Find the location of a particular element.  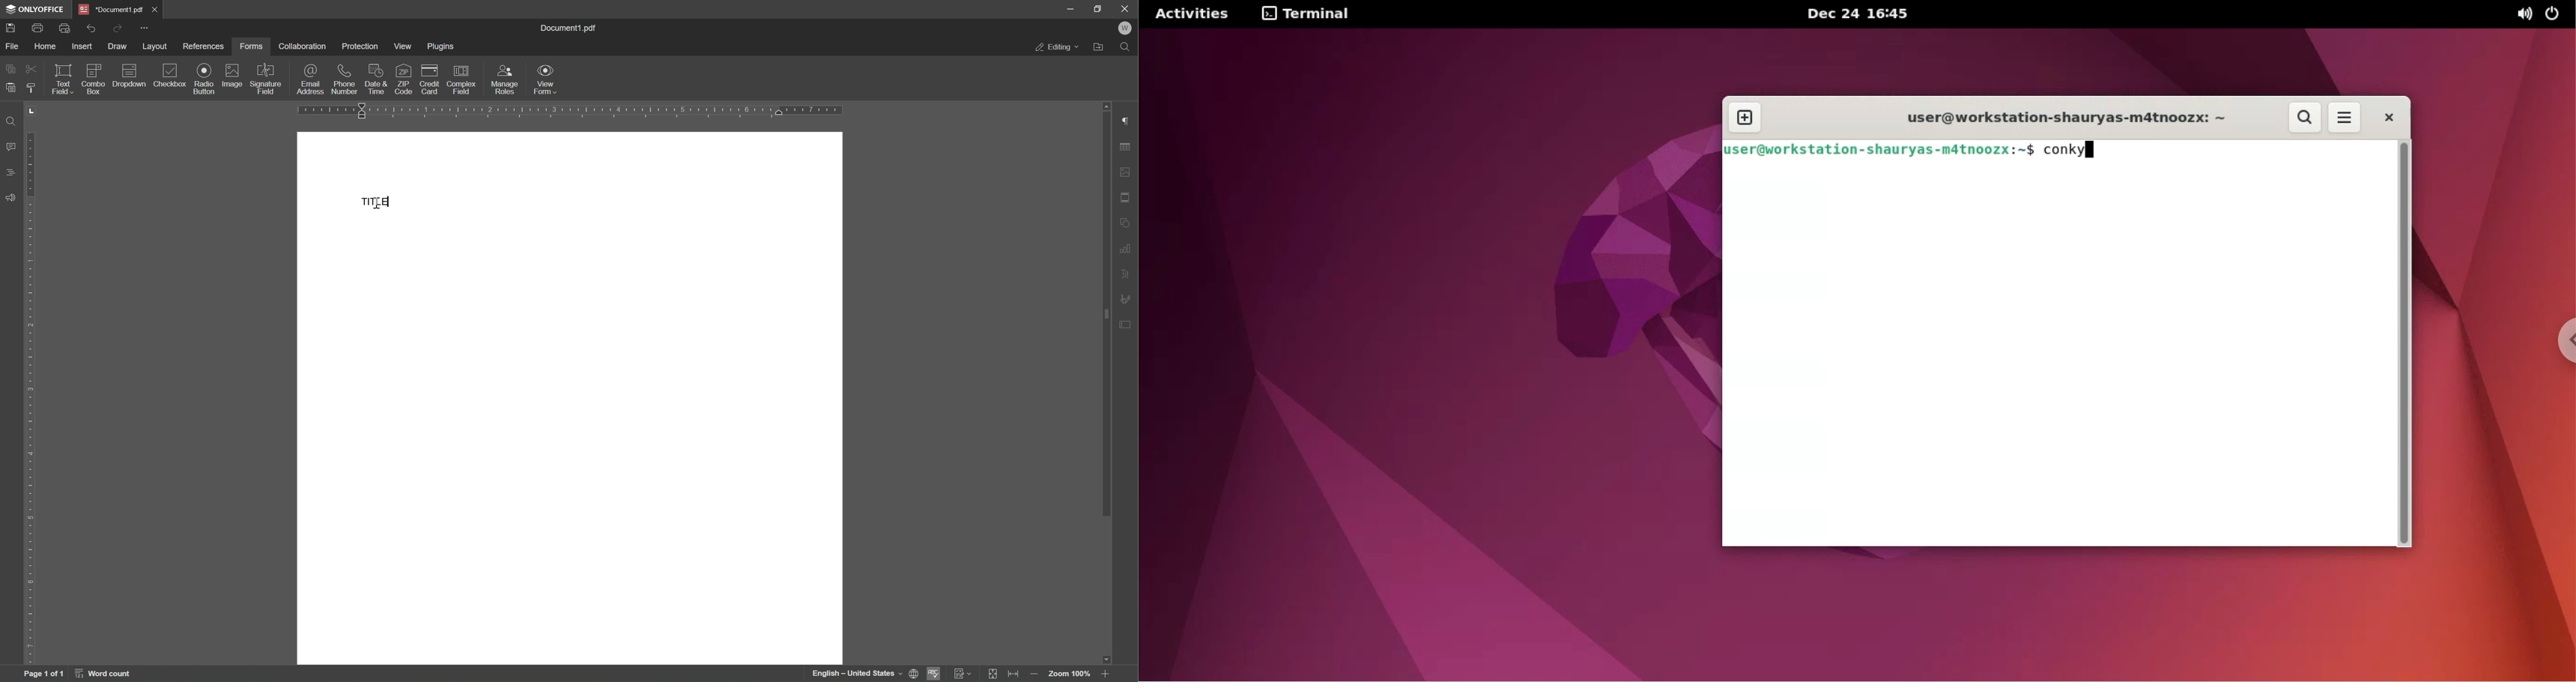

image settings is located at coordinates (1128, 172).